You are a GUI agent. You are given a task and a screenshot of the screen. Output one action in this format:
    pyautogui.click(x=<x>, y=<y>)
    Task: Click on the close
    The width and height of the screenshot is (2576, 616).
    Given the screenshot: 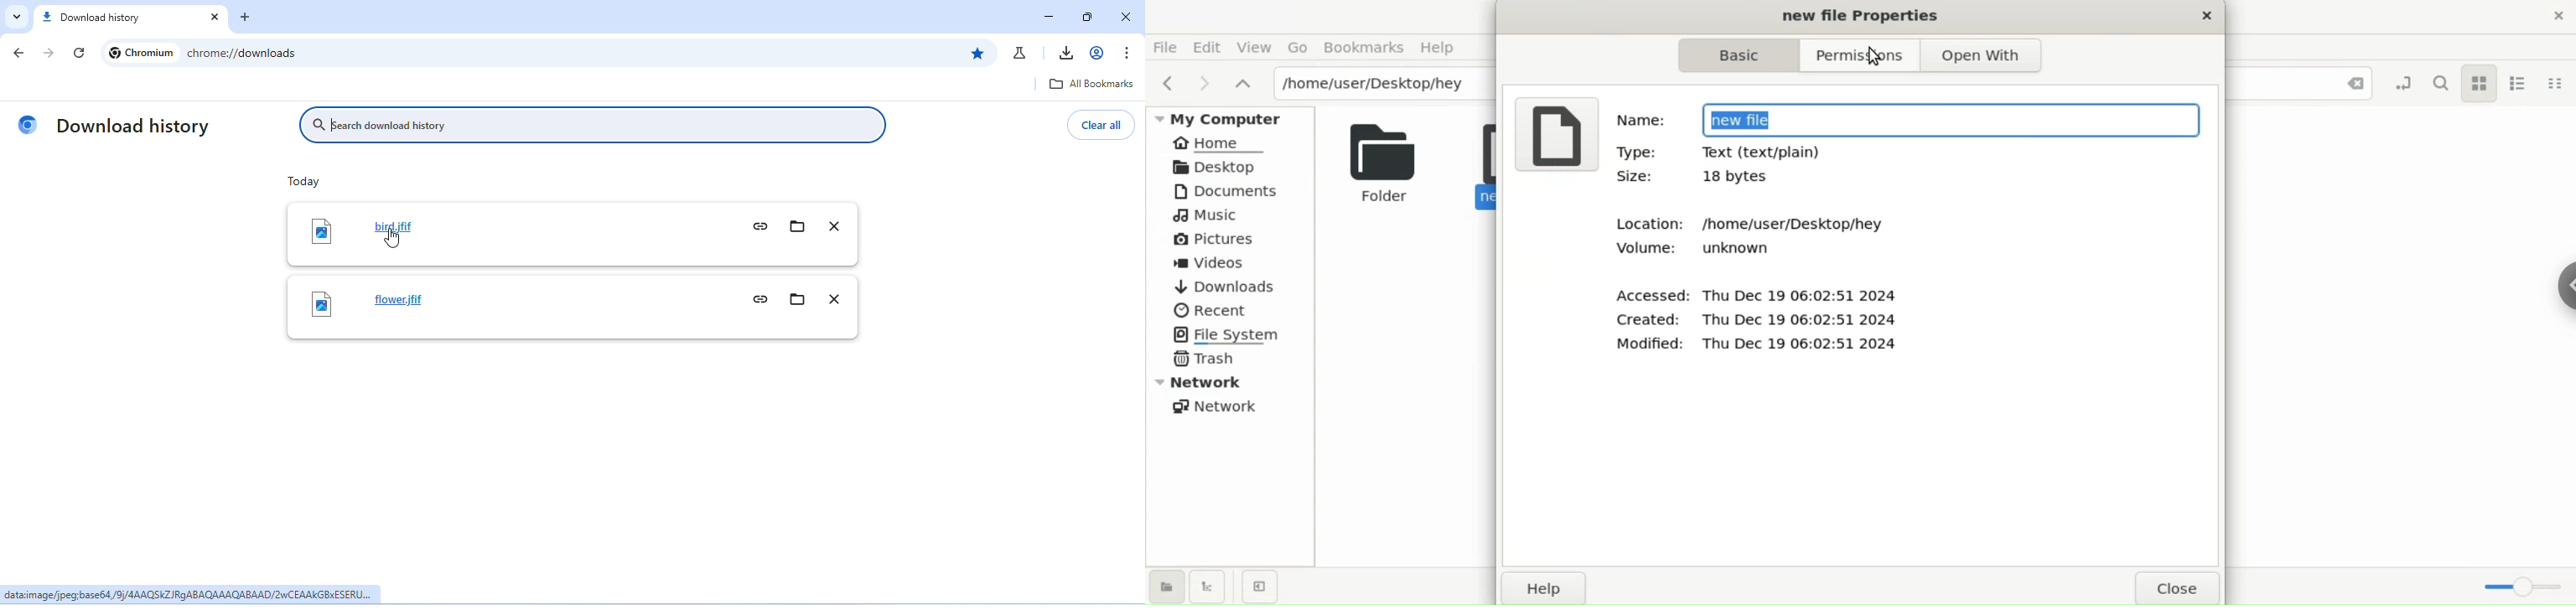 What is the action you would take?
    pyautogui.click(x=2209, y=18)
    